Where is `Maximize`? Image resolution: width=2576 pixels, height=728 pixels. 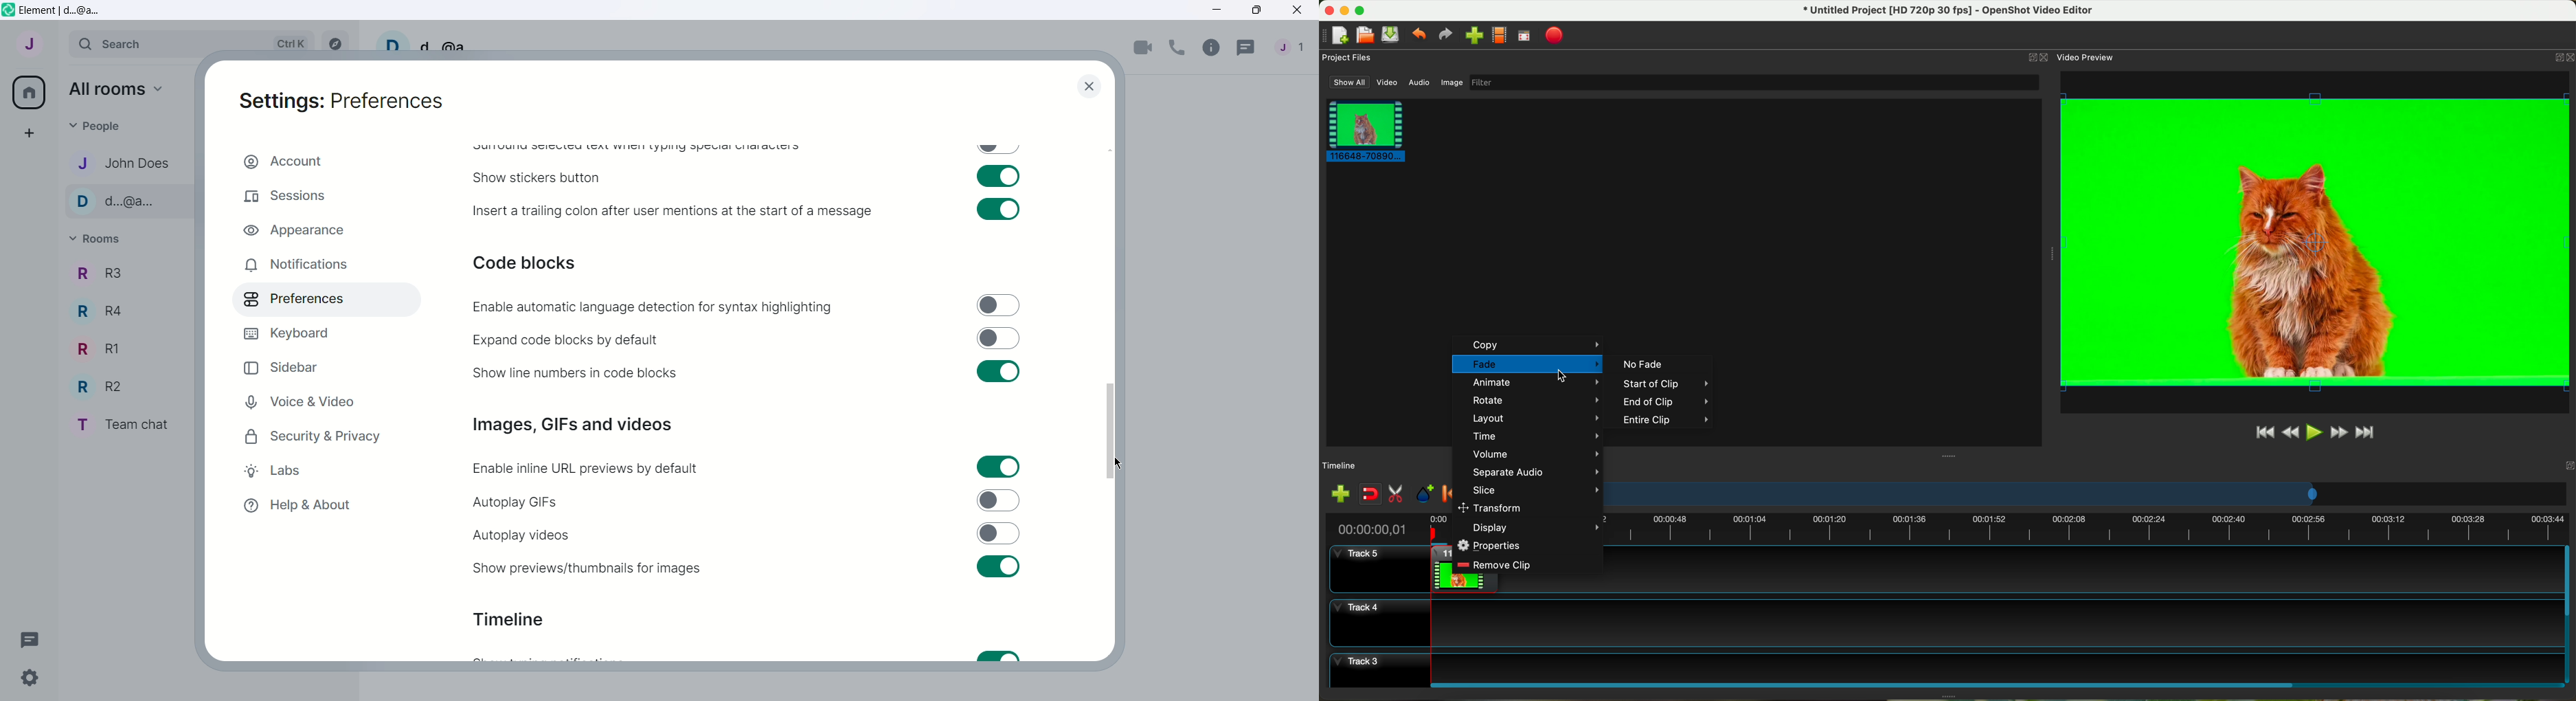 Maximize is located at coordinates (1258, 10).